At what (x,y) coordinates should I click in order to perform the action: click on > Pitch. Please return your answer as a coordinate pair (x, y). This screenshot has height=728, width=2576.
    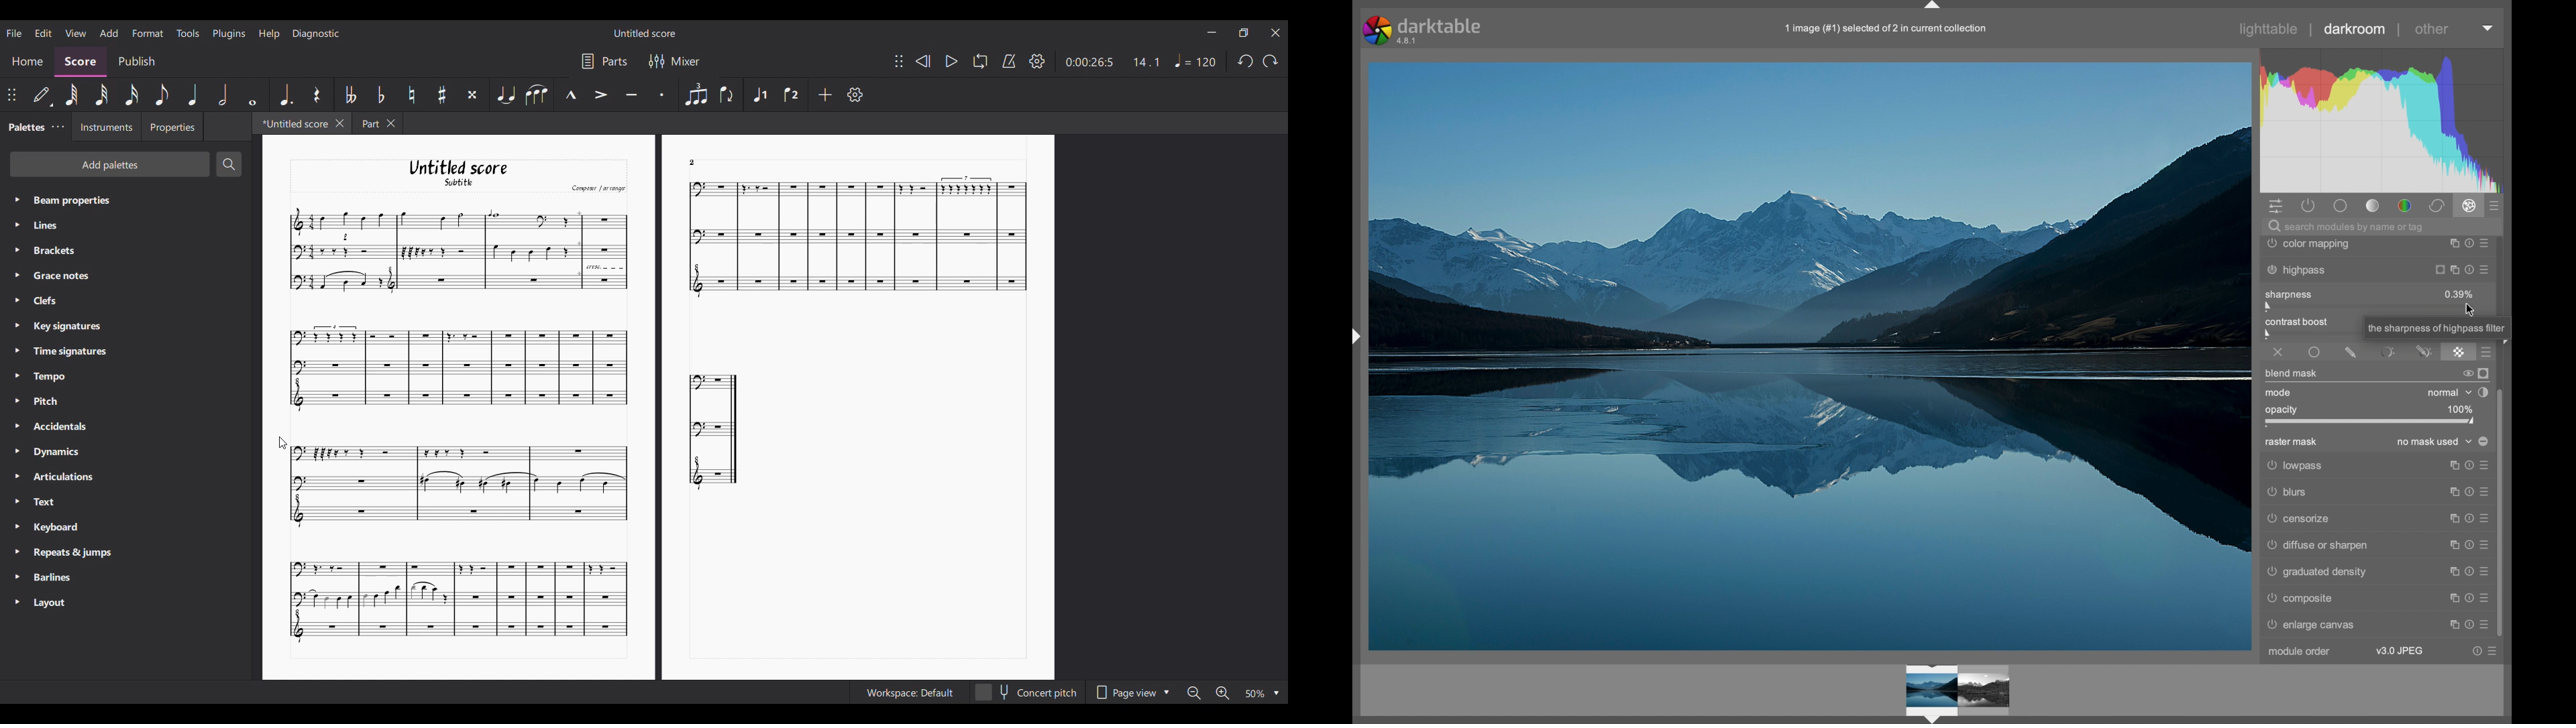
    Looking at the image, I should click on (46, 404).